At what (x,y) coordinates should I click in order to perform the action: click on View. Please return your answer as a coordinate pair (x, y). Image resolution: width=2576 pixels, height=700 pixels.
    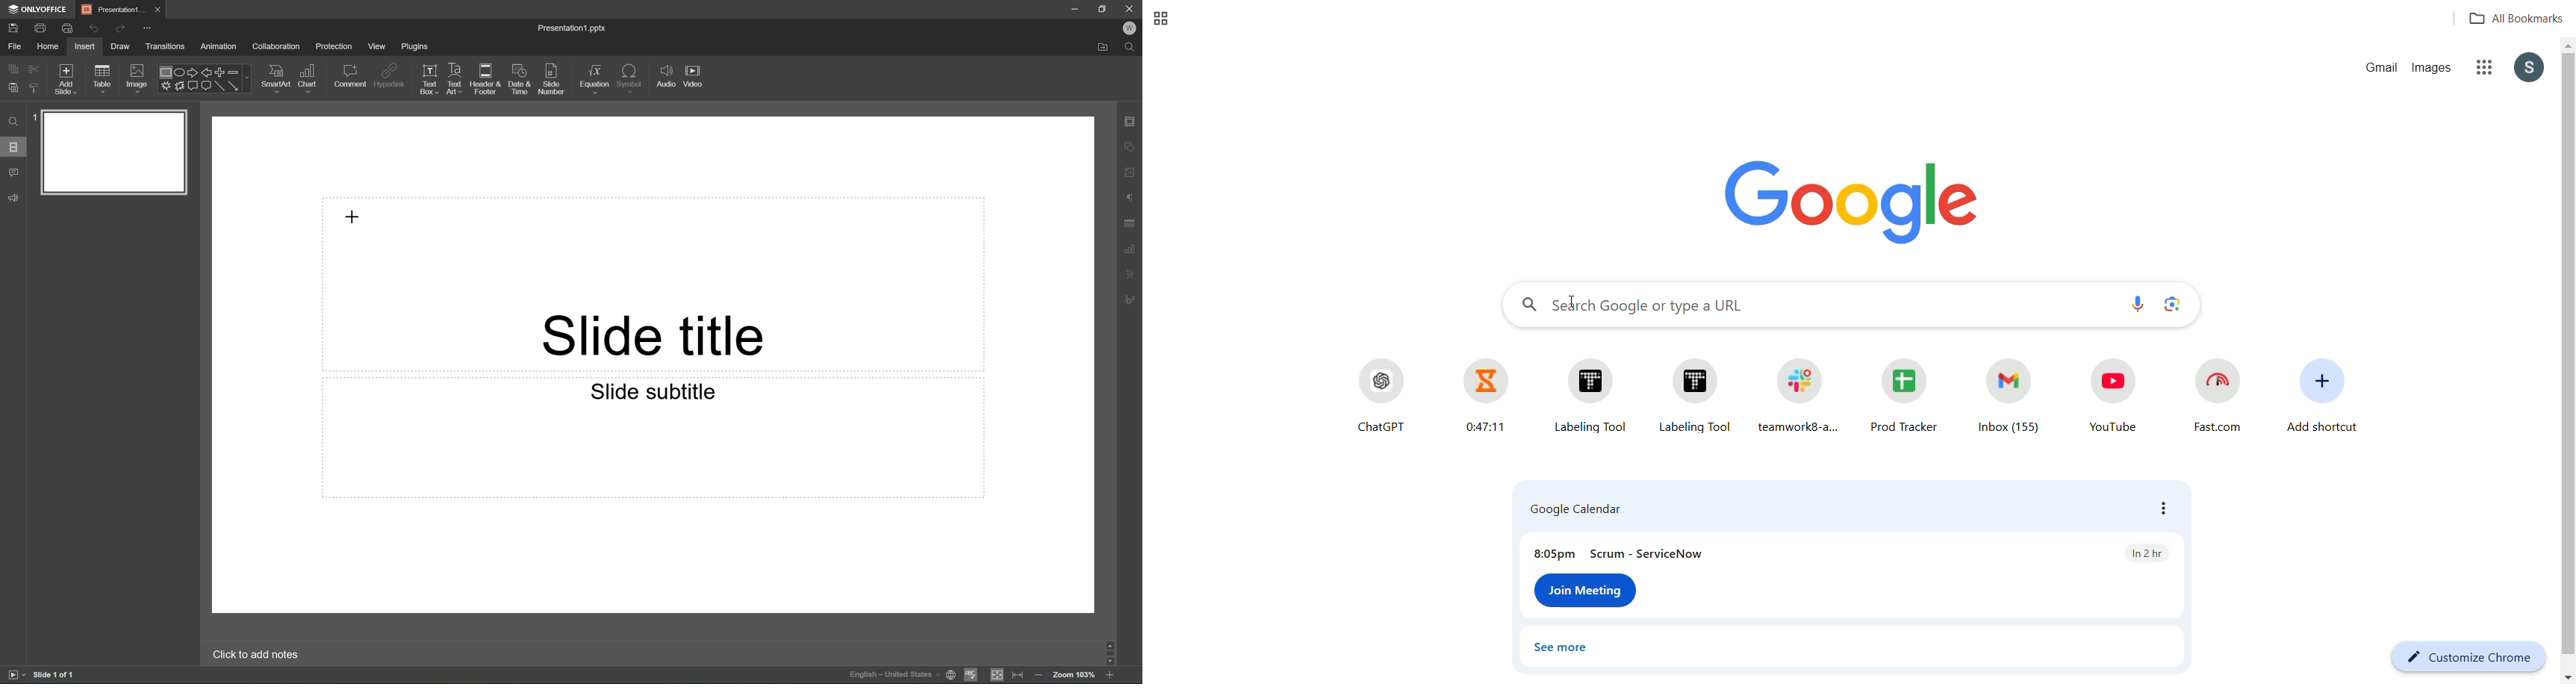
    Looking at the image, I should click on (377, 46).